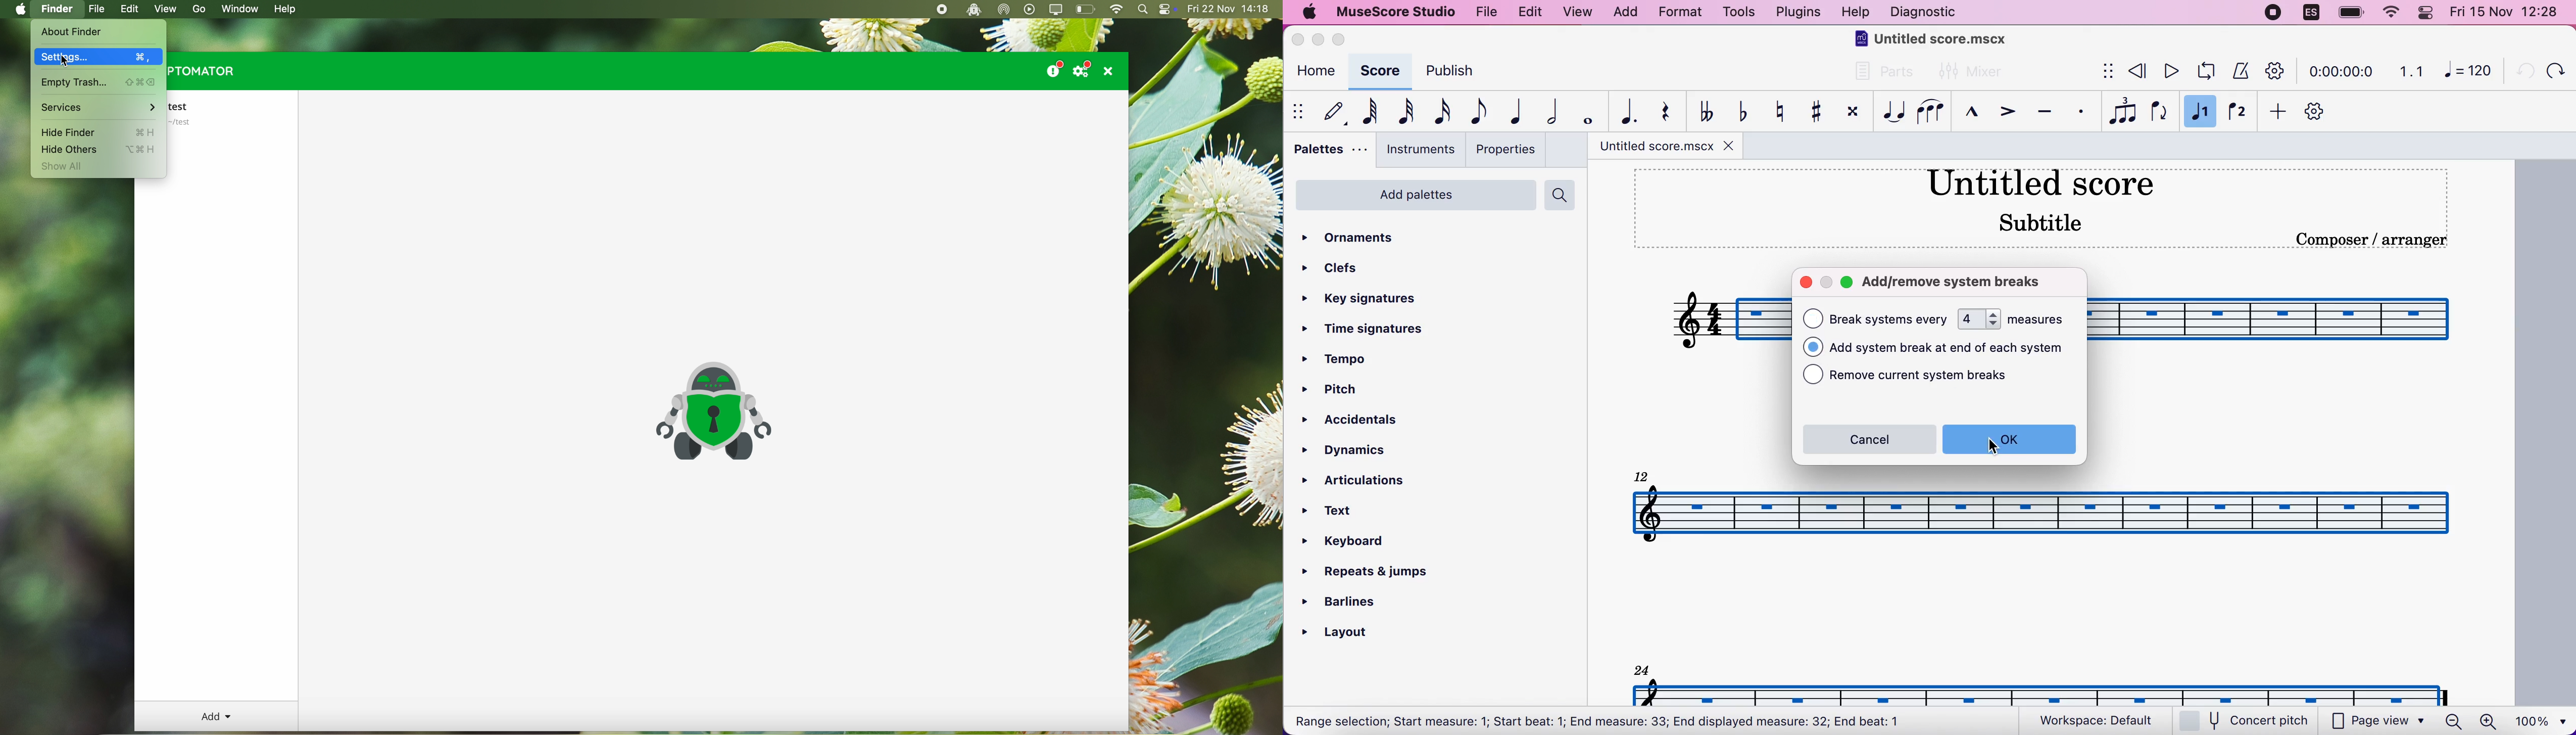 The height and width of the screenshot is (756, 2576). I want to click on 1.1, so click(2411, 71).